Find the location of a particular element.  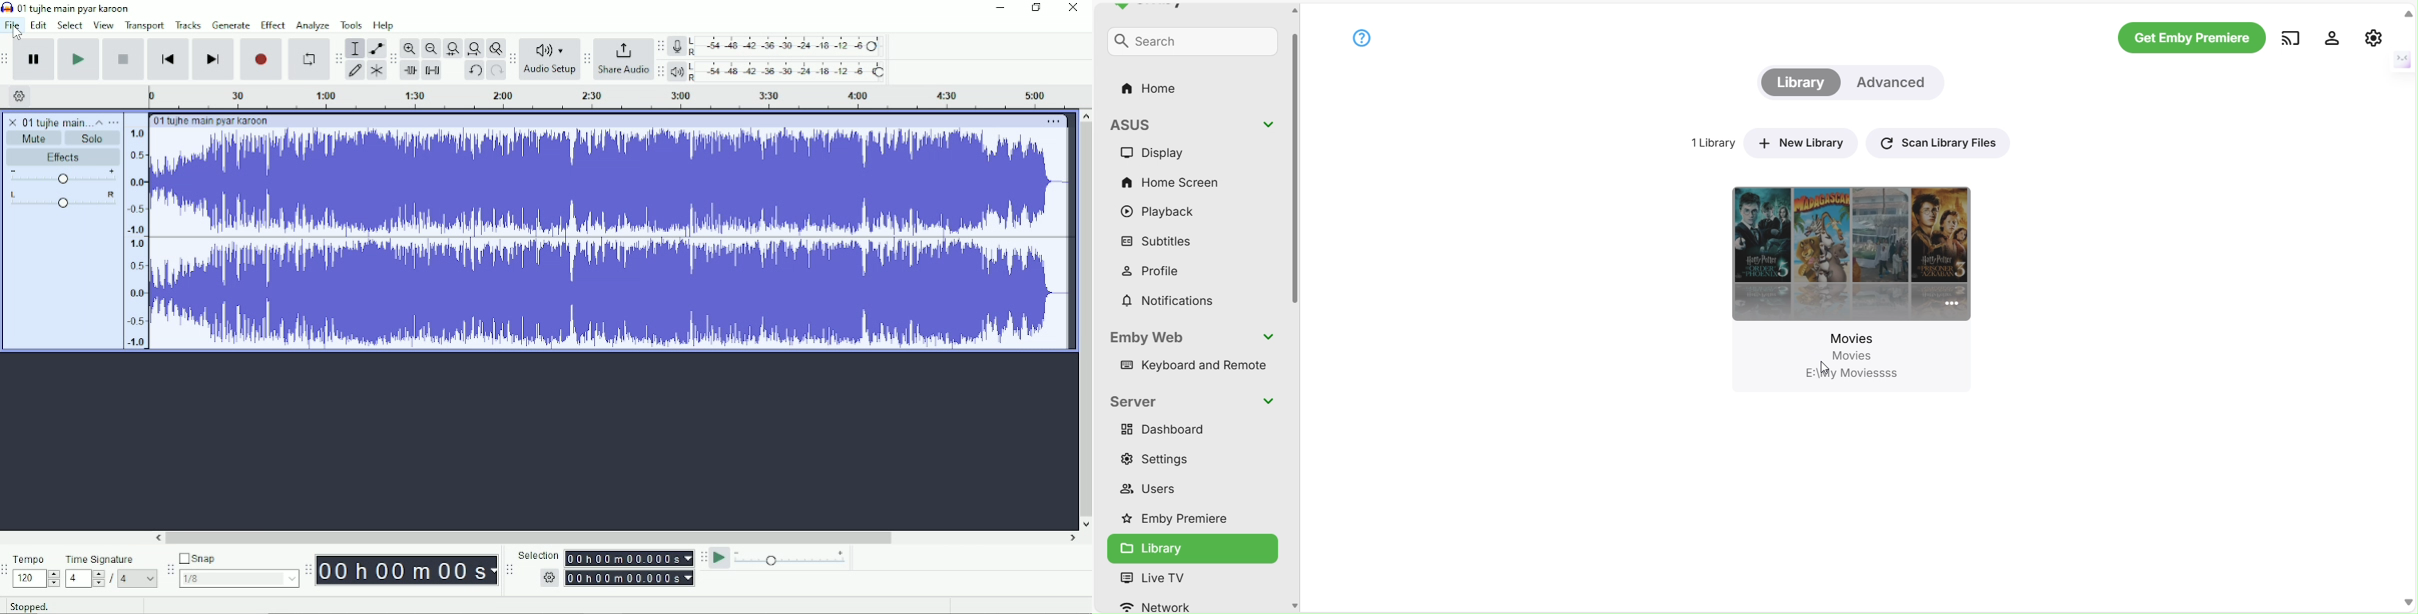

Pause is located at coordinates (34, 60).